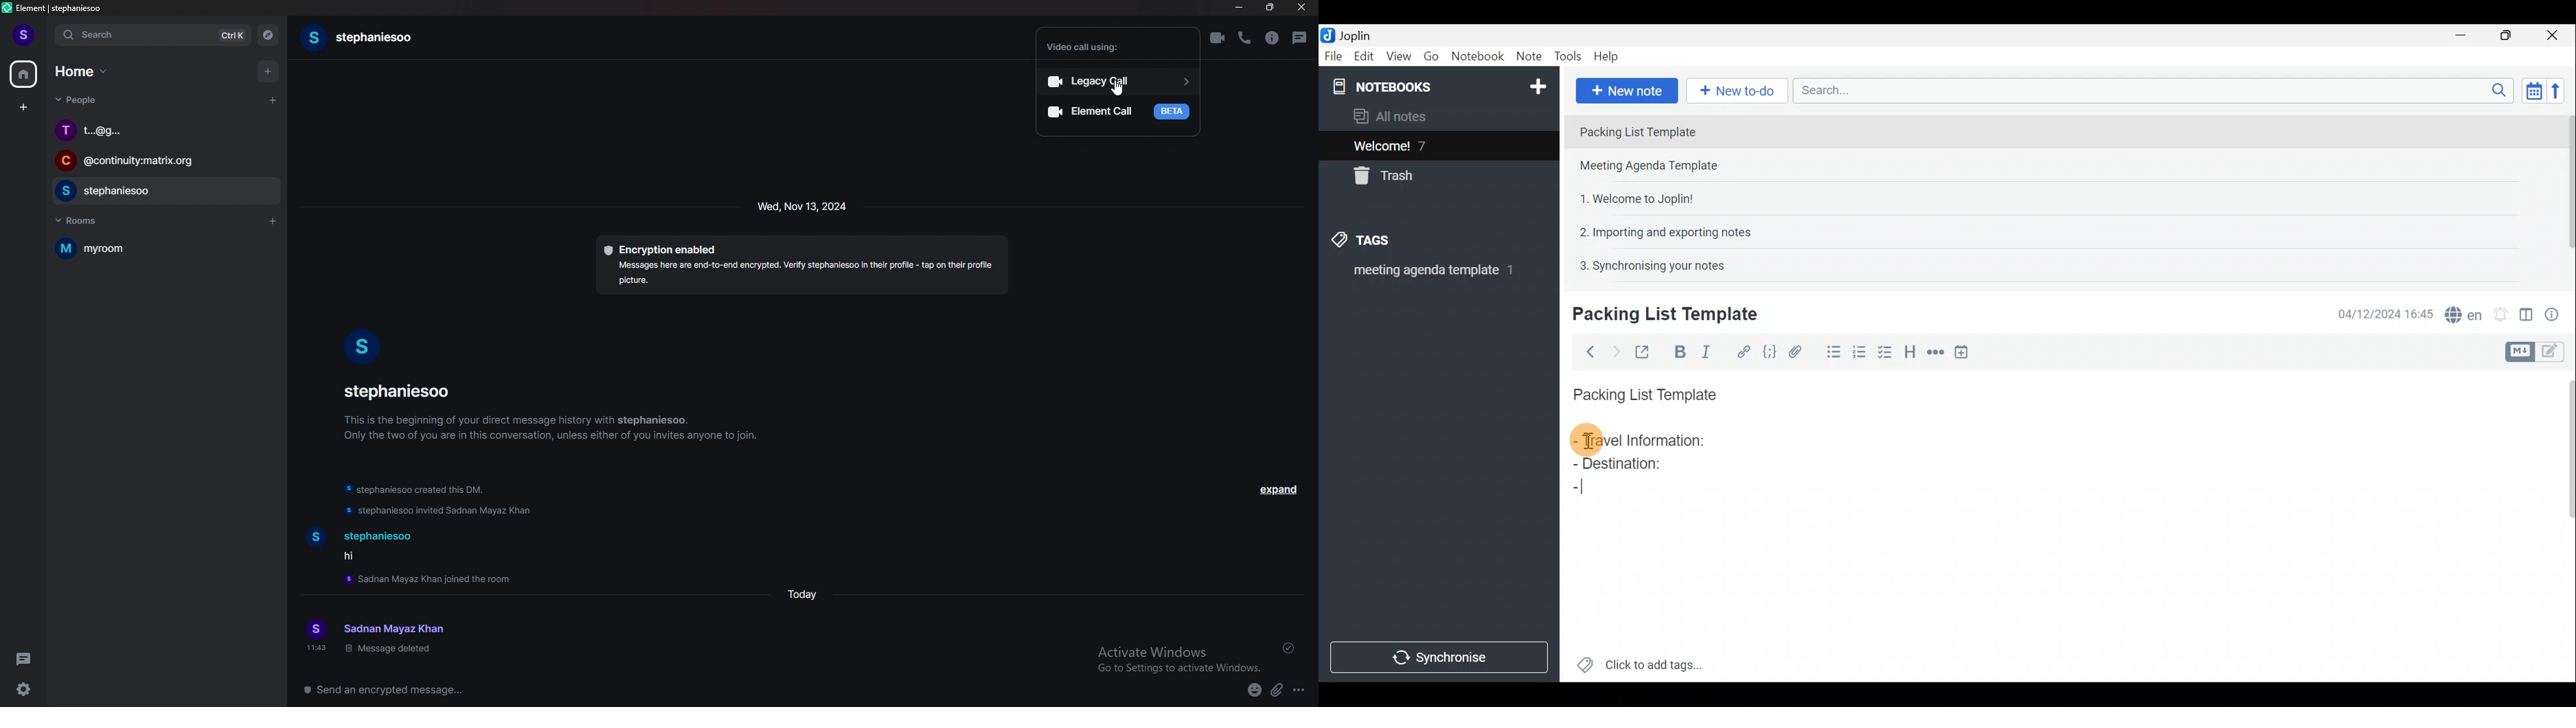 The height and width of the screenshot is (728, 2576). Describe the element at coordinates (1431, 274) in the screenshot. I see `meeting agenda template` at that location.